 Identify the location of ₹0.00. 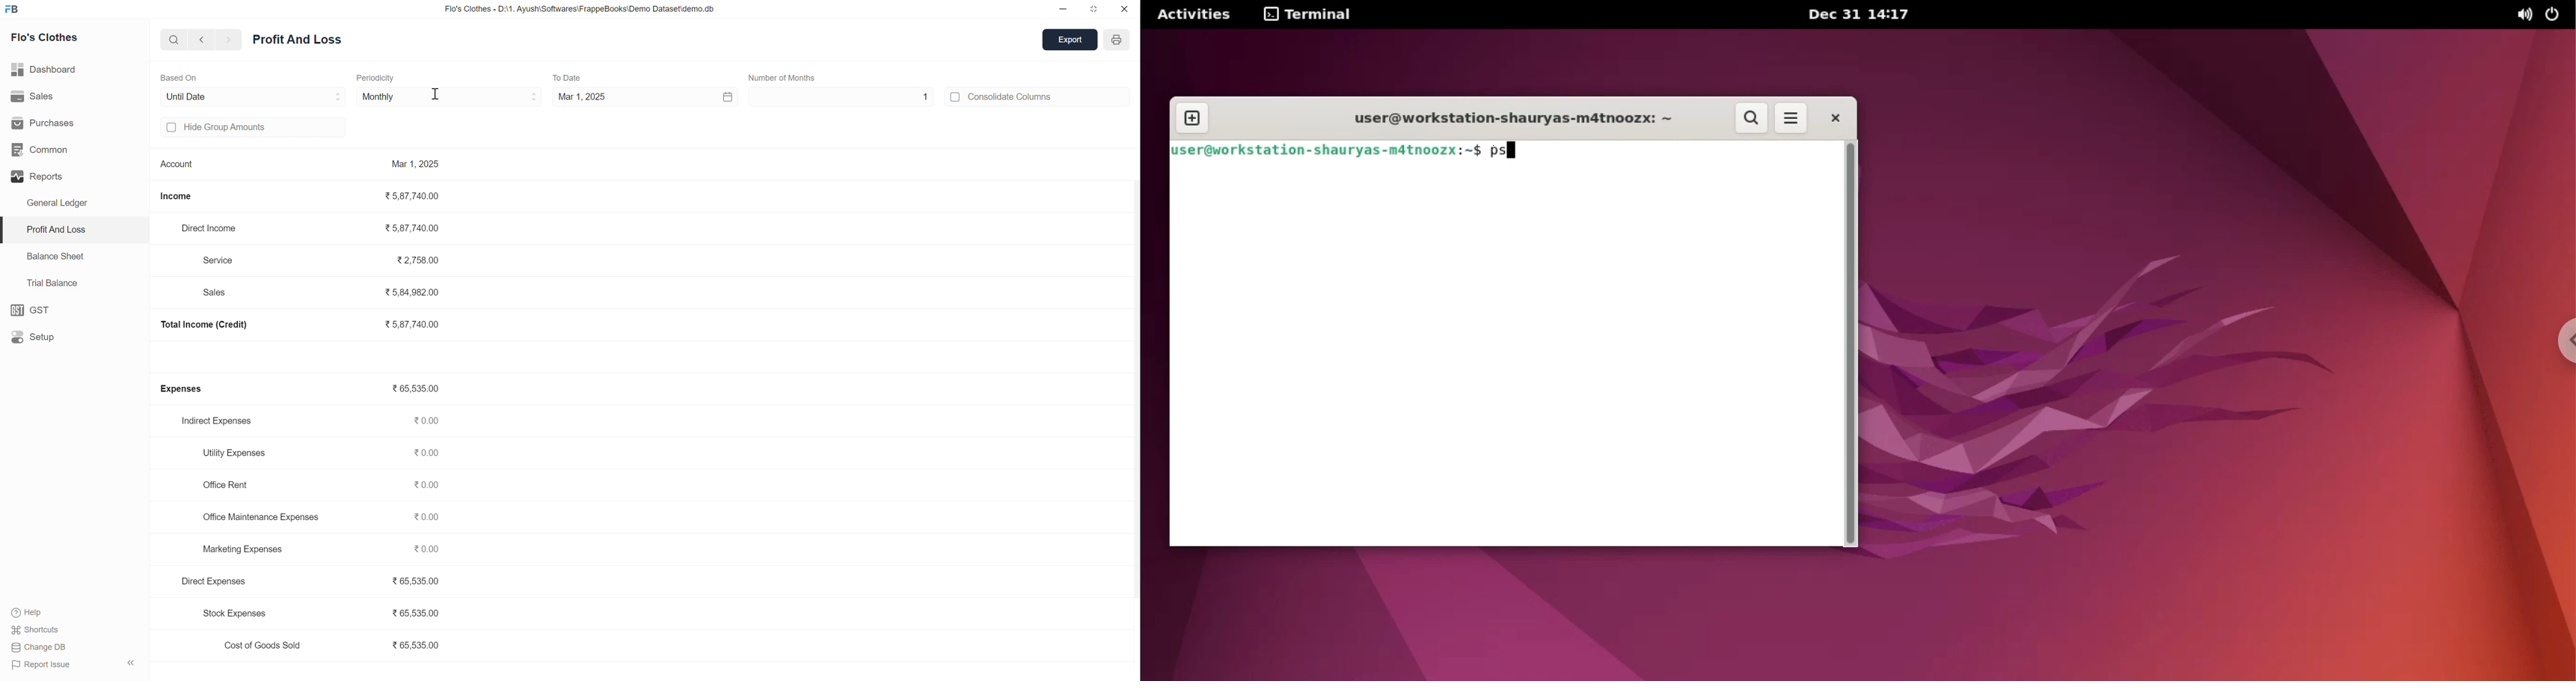
(430, 550).